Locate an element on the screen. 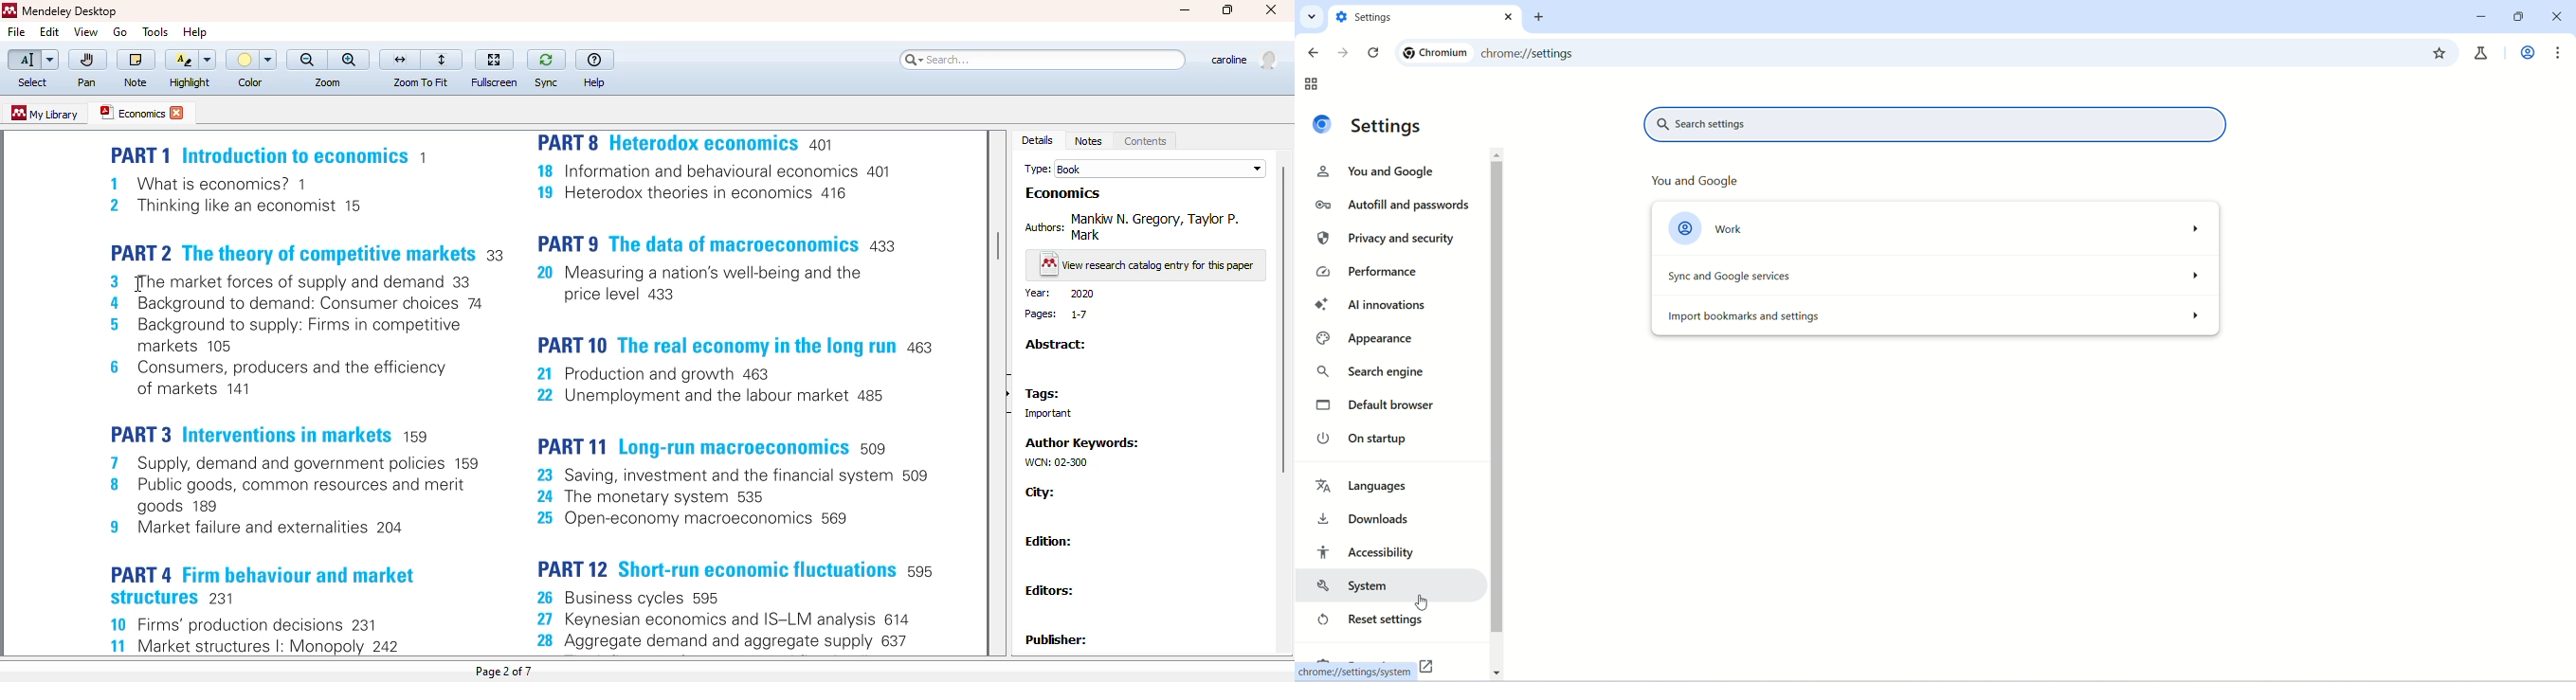  logo is located at coordinates (9, 10).